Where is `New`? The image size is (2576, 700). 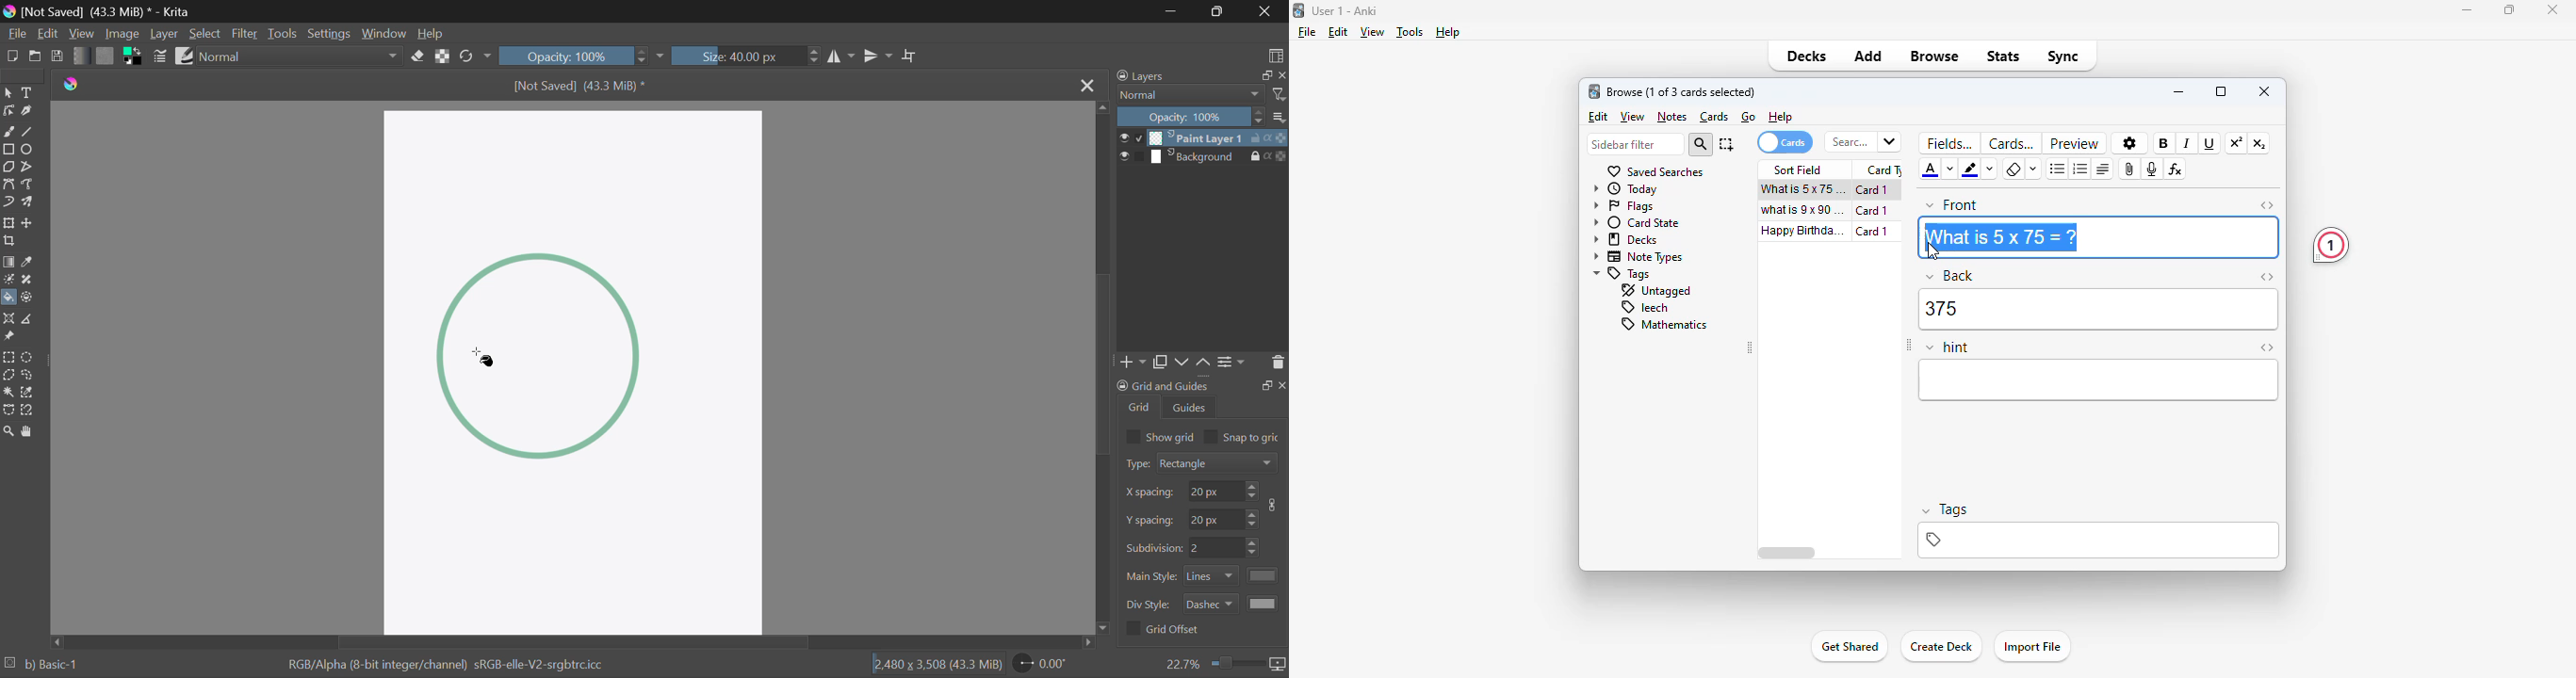 New is located at coordinates (12, 56).